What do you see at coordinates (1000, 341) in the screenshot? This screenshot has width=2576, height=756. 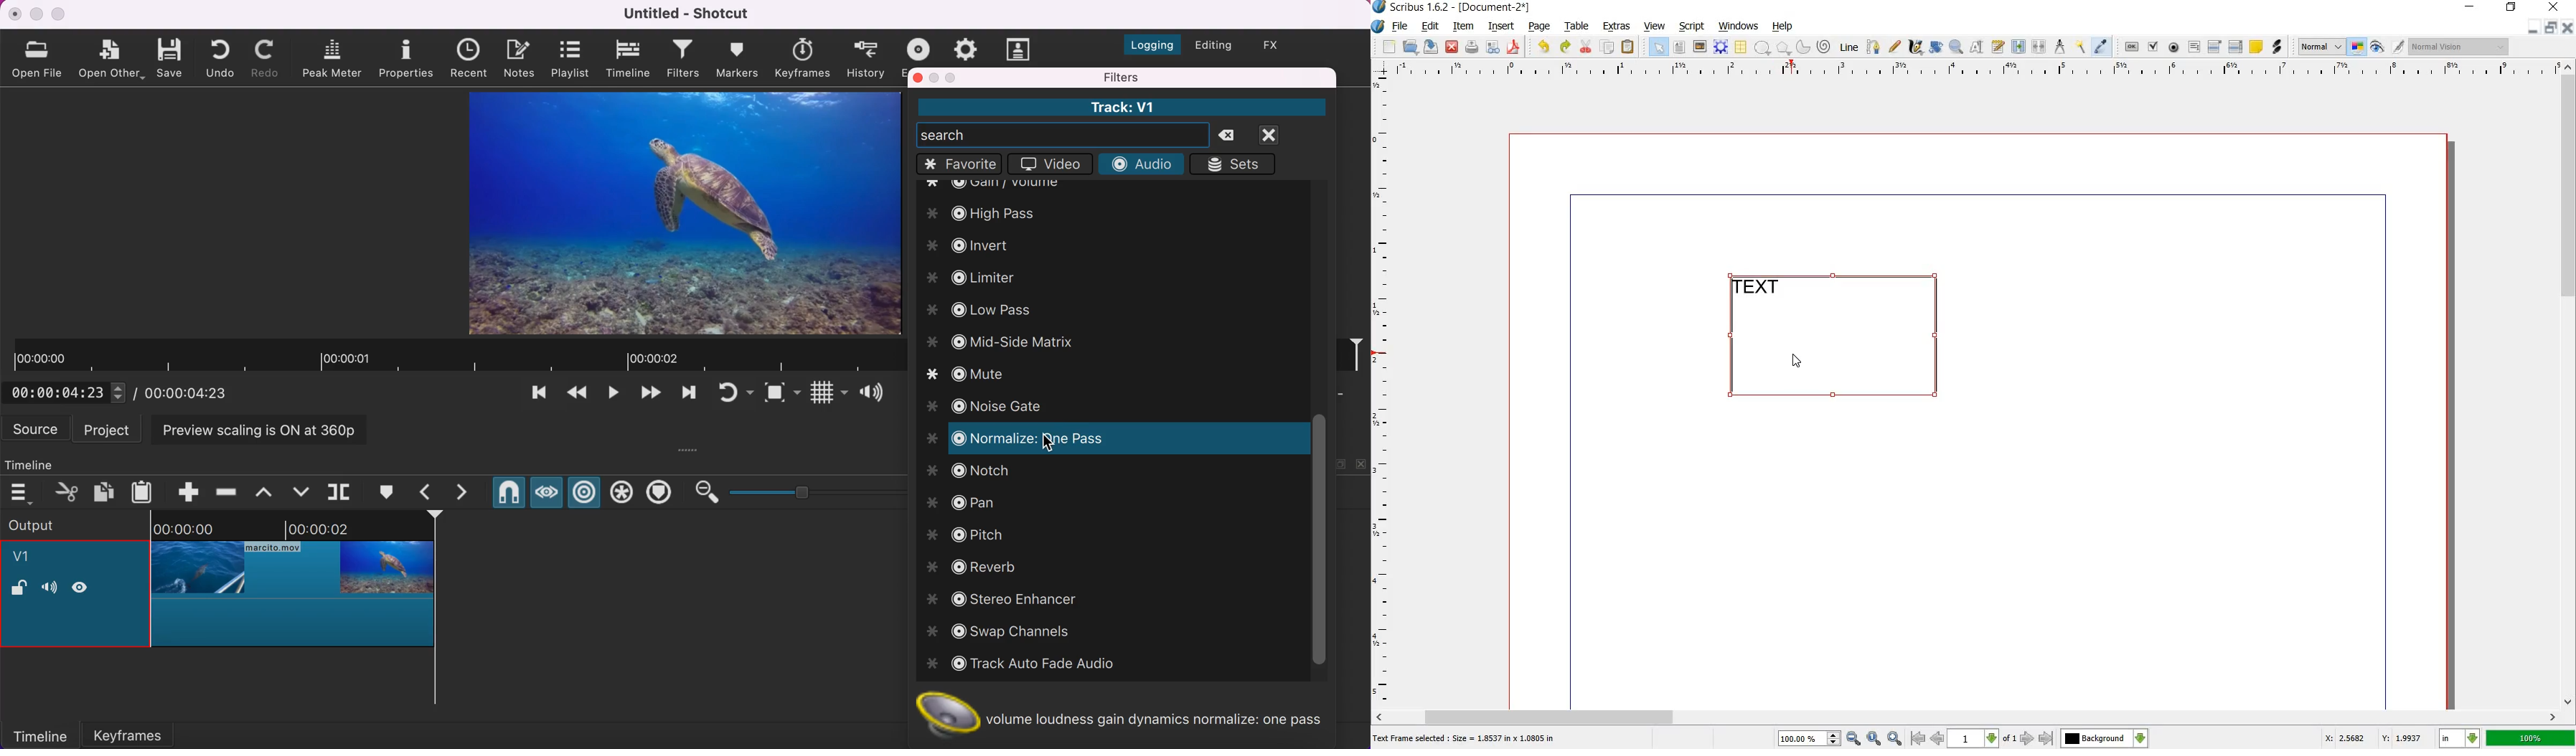 I see `mid size matrix` at bounding box center [1000, 341].